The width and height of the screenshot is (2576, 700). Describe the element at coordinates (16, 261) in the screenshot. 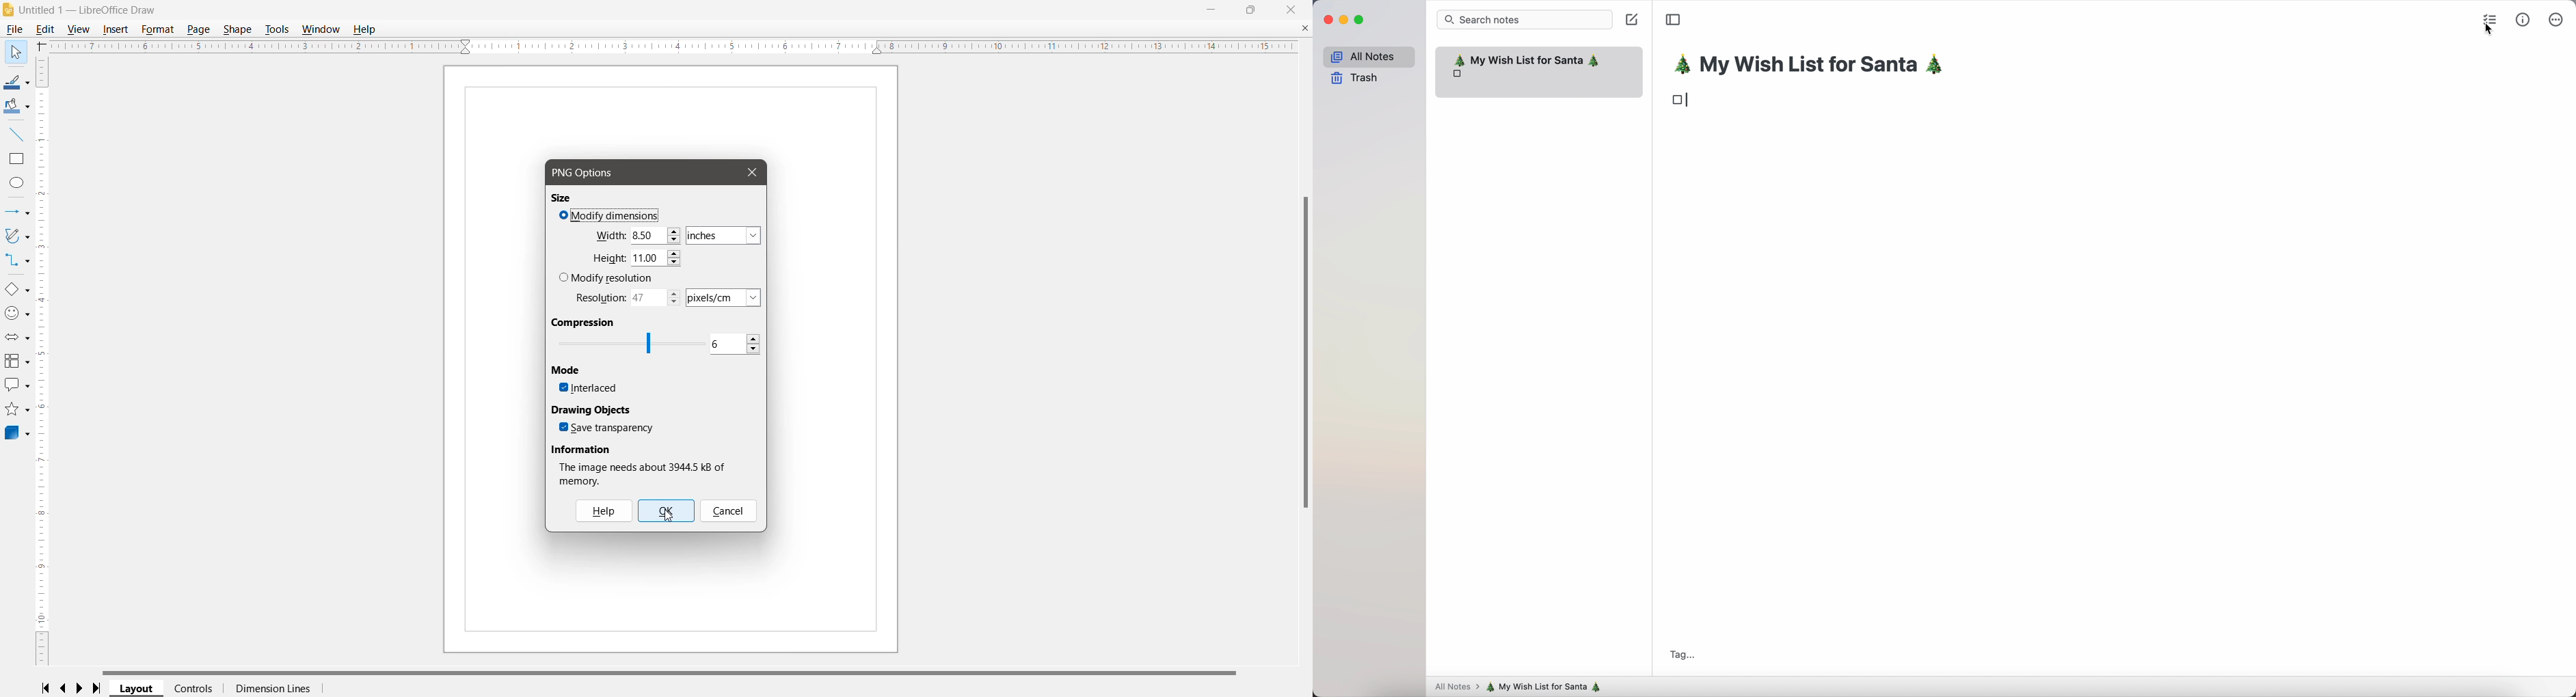

I see `Connectors` at that location.